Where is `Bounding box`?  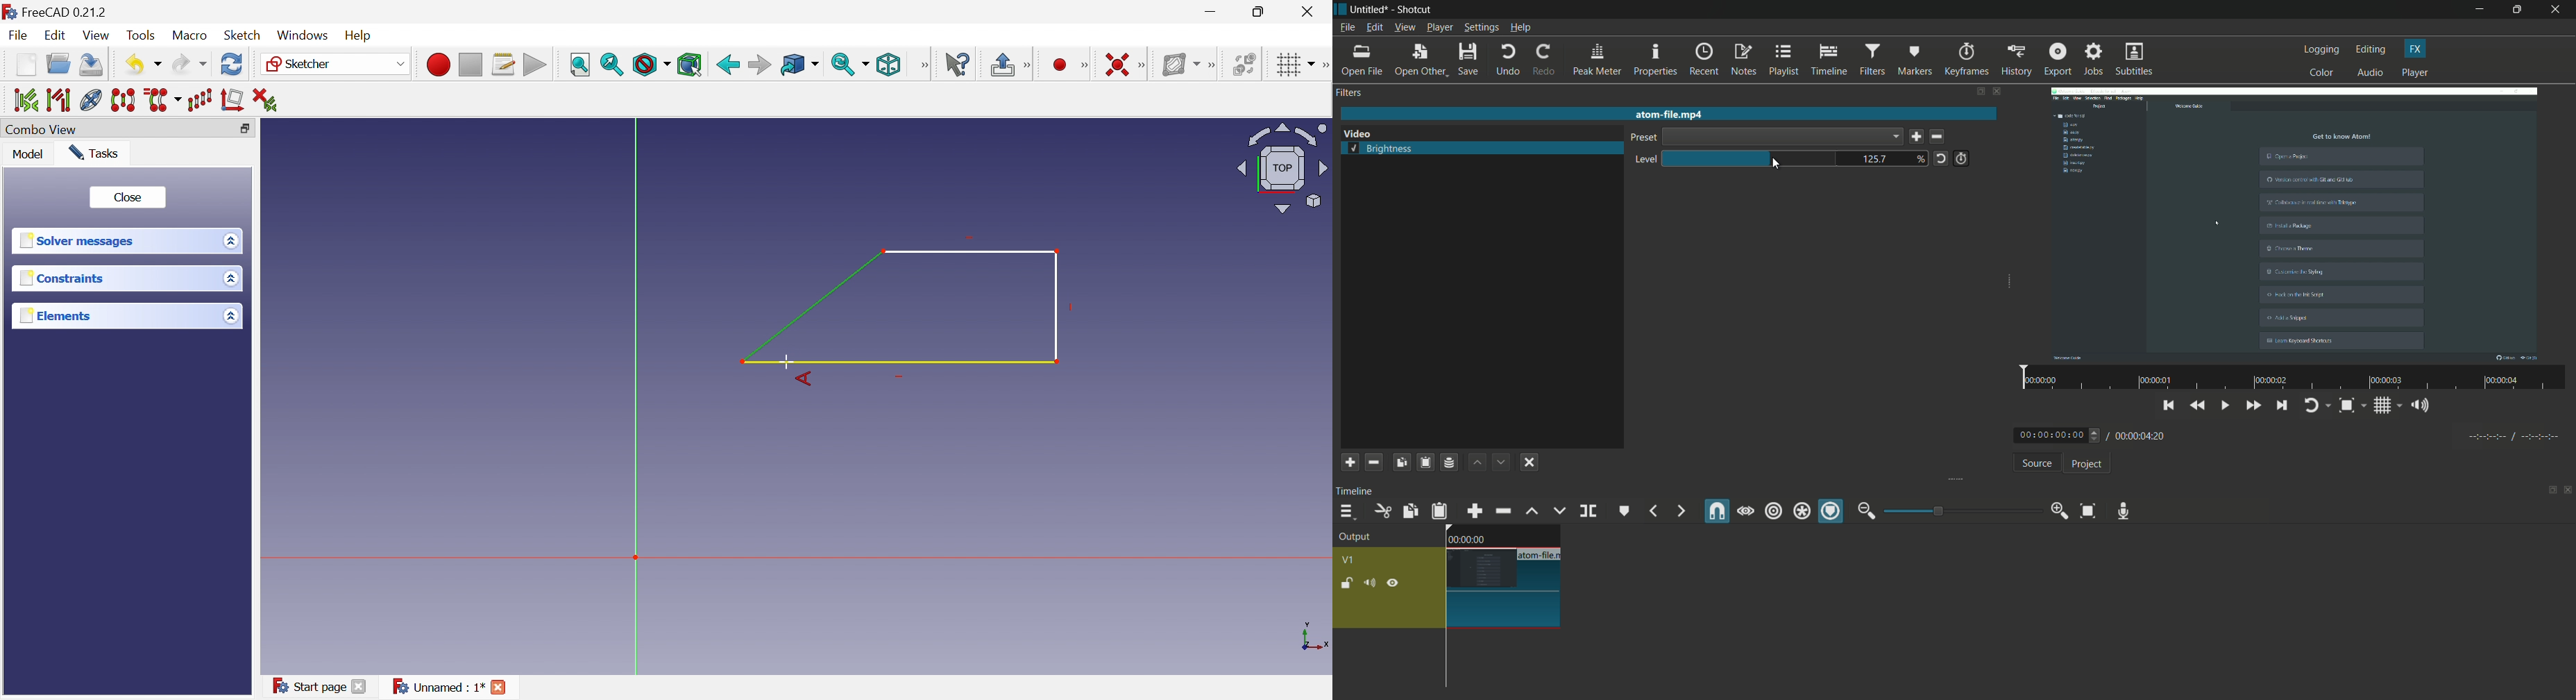 Bounding box is located at coordinates (690, 64).